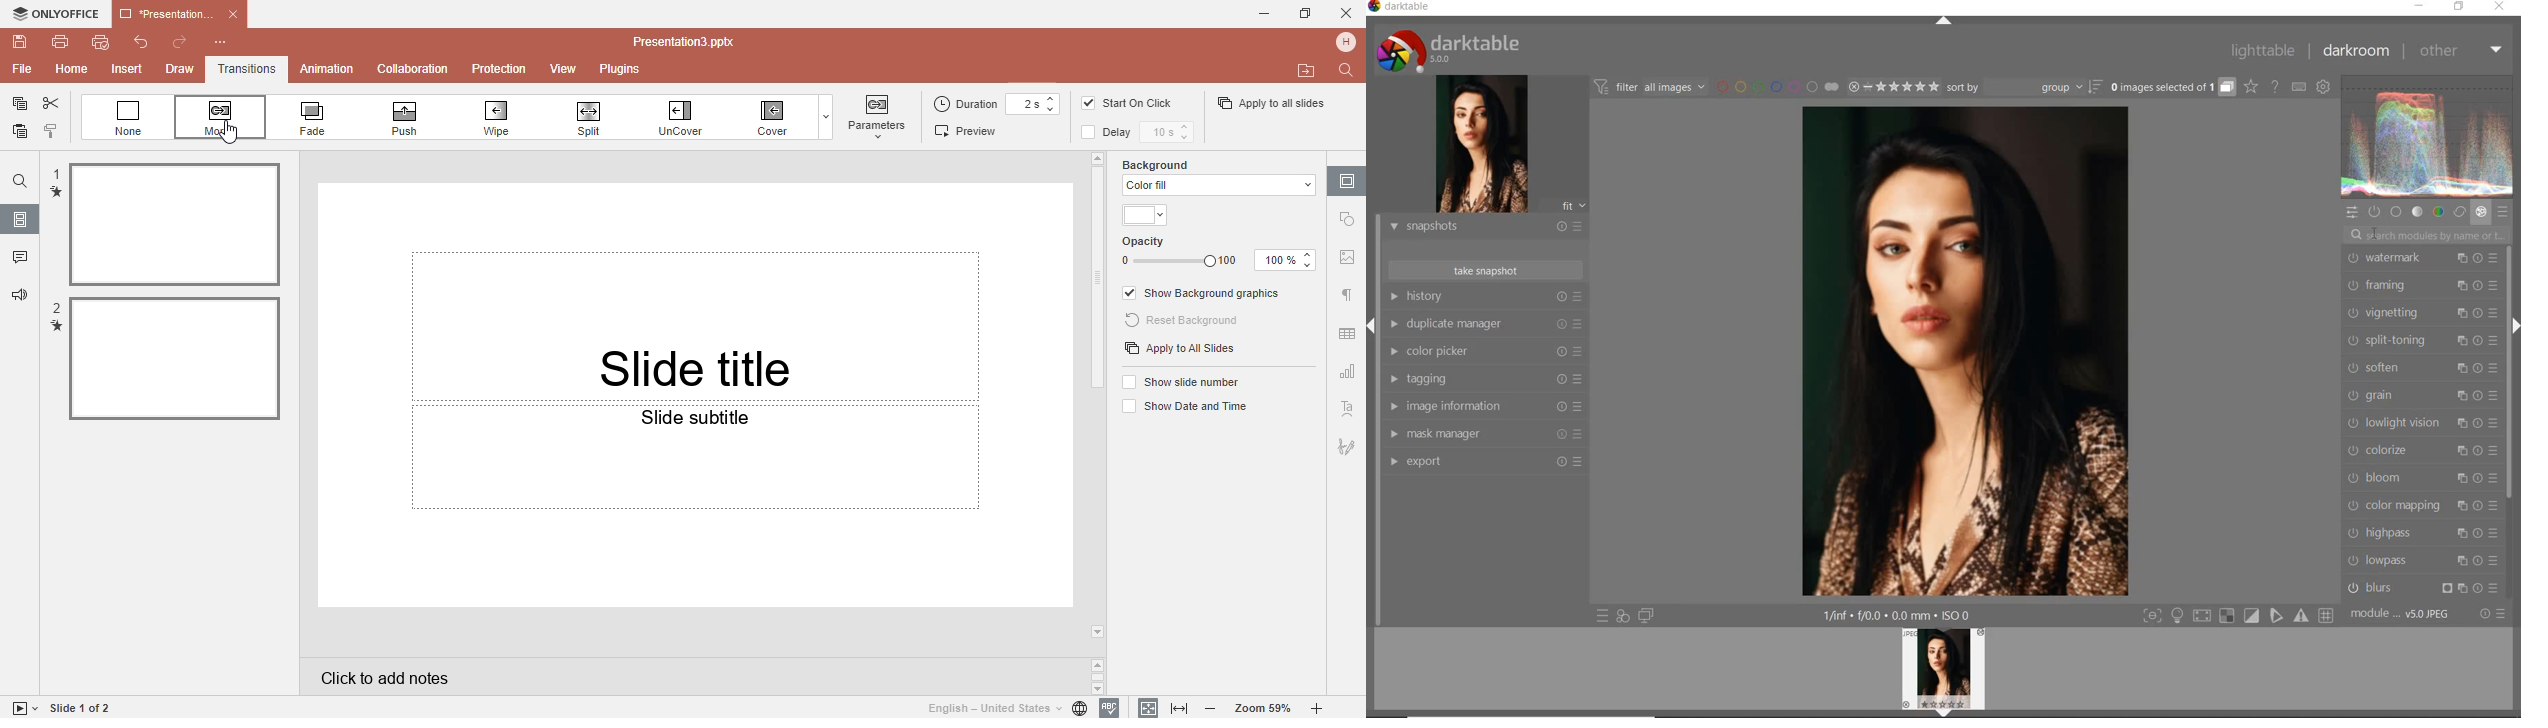  What do you see at coordinates (52, 133) in the screenshot?
I see `Copy style` at bounding box center [52, 133].